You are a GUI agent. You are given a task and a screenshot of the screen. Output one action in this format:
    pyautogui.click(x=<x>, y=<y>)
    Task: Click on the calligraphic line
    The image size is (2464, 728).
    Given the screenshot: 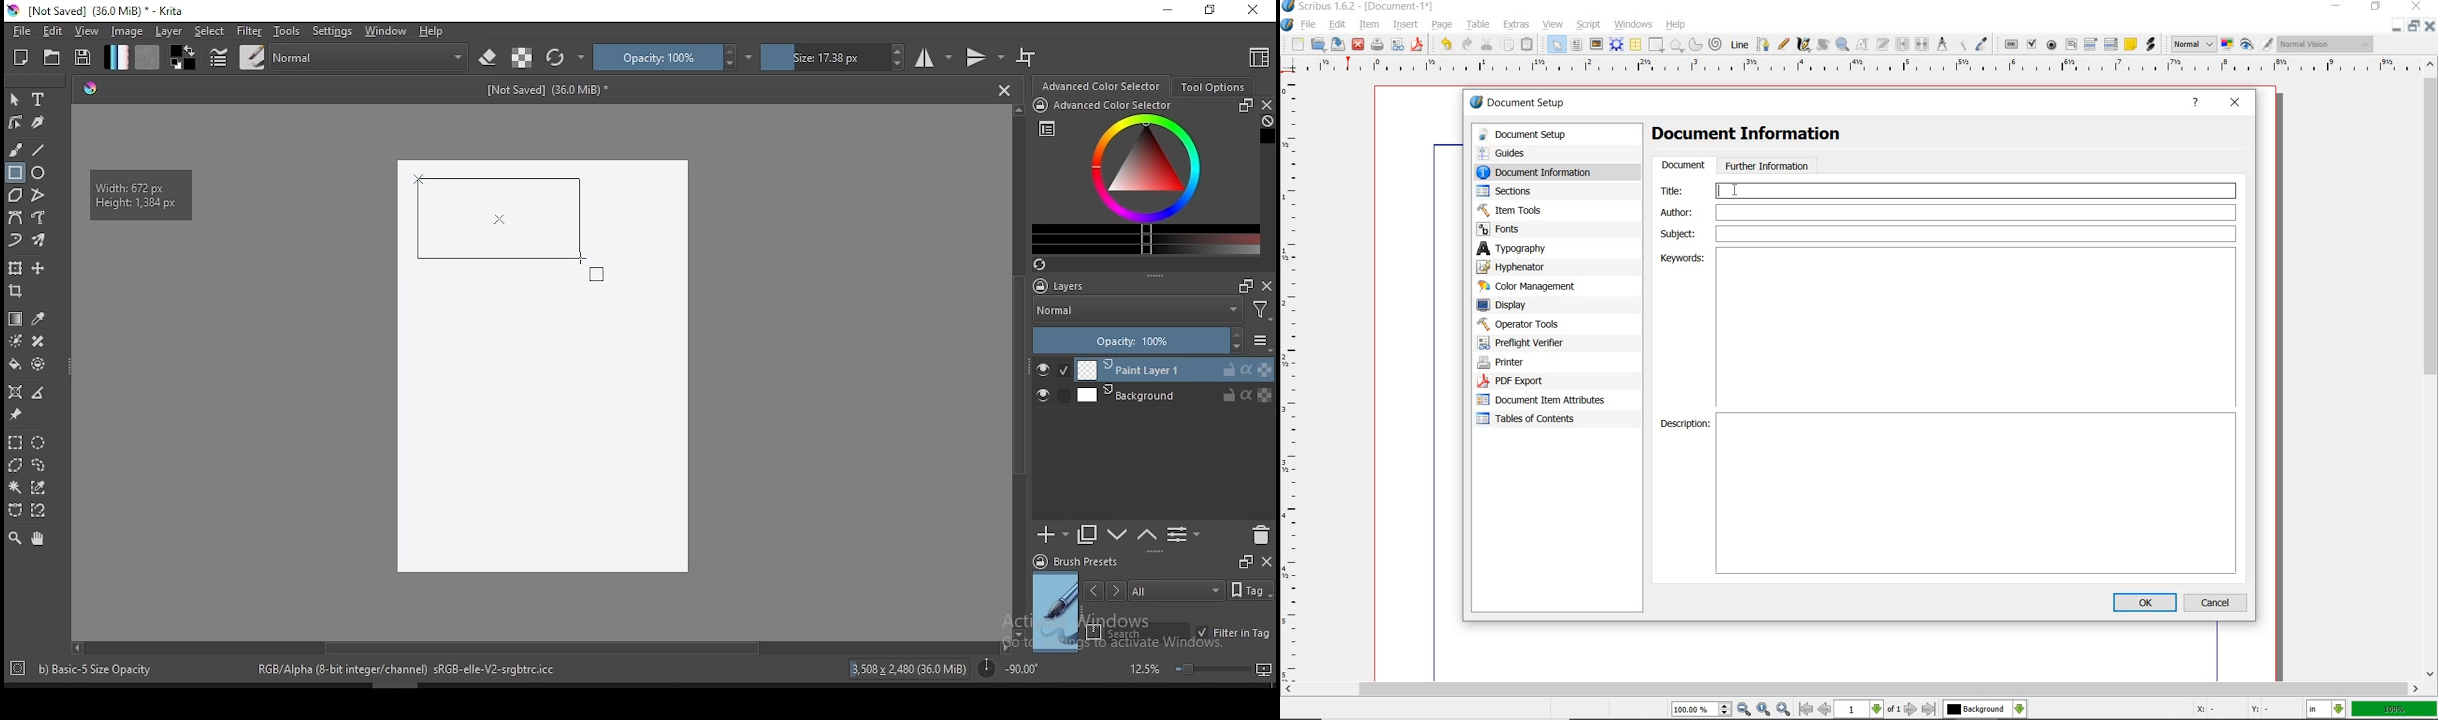 What is the action you would take?
    pyautogui.click(x=1804, y=46)
    